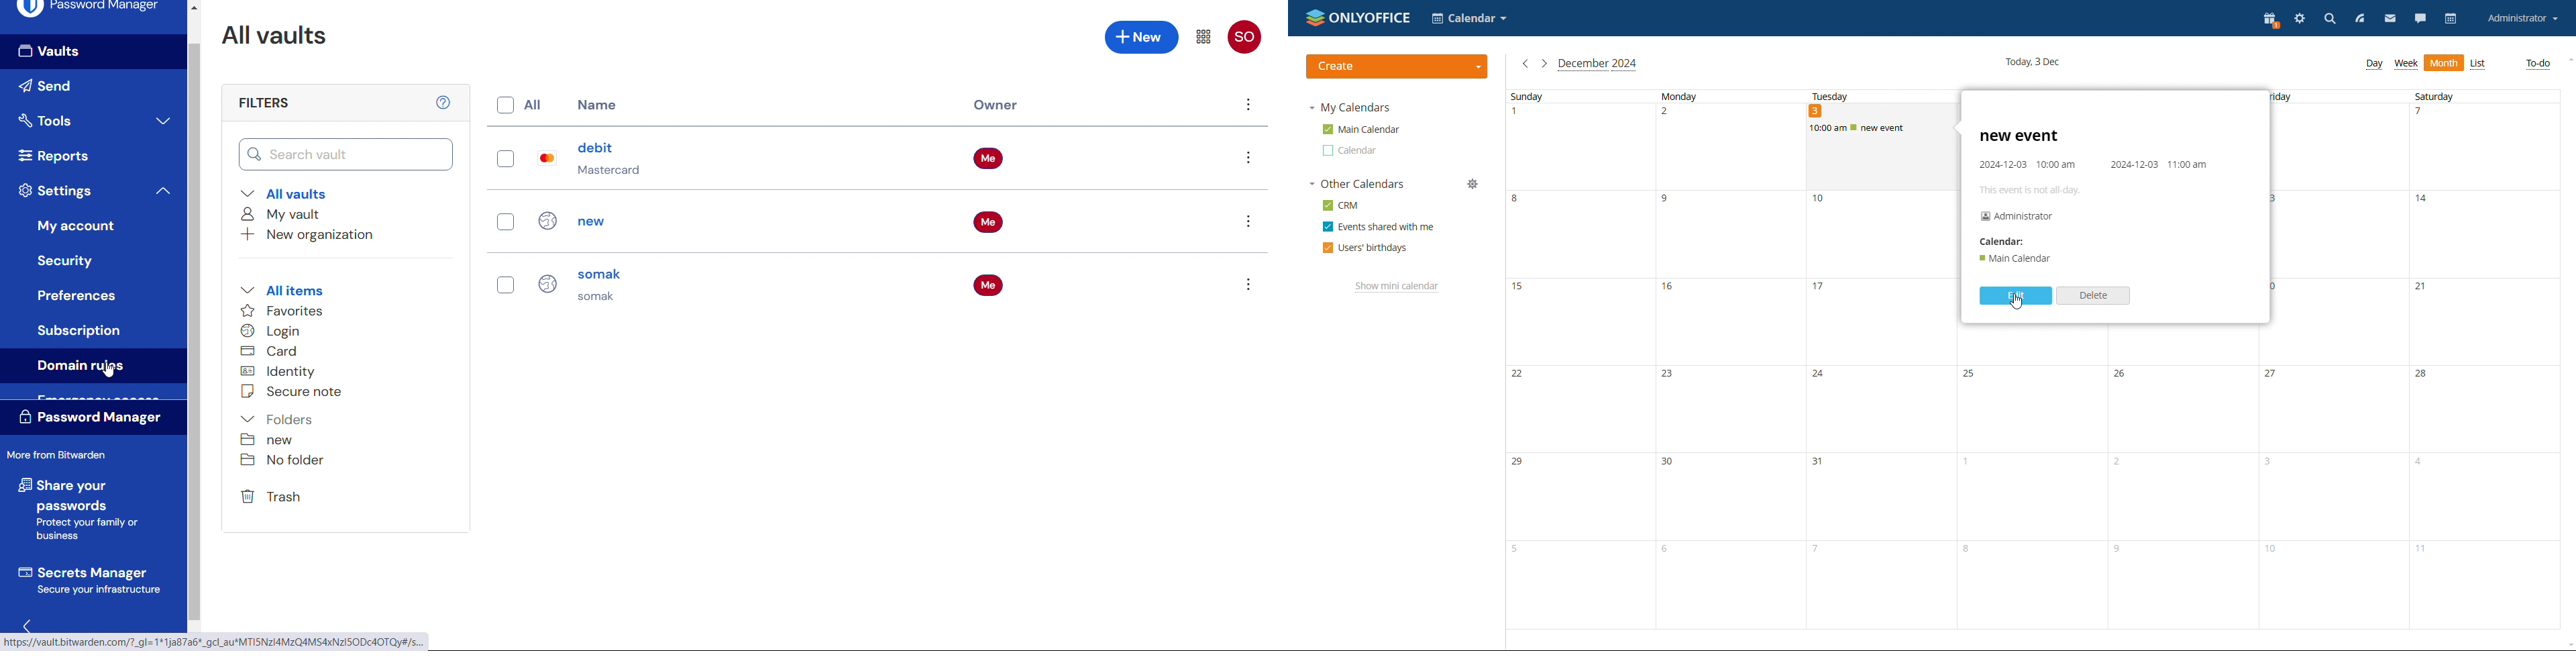  Describe the element at coordinates (2018, 256) in the screenshot. I see `'® Main Calendar` at that location.